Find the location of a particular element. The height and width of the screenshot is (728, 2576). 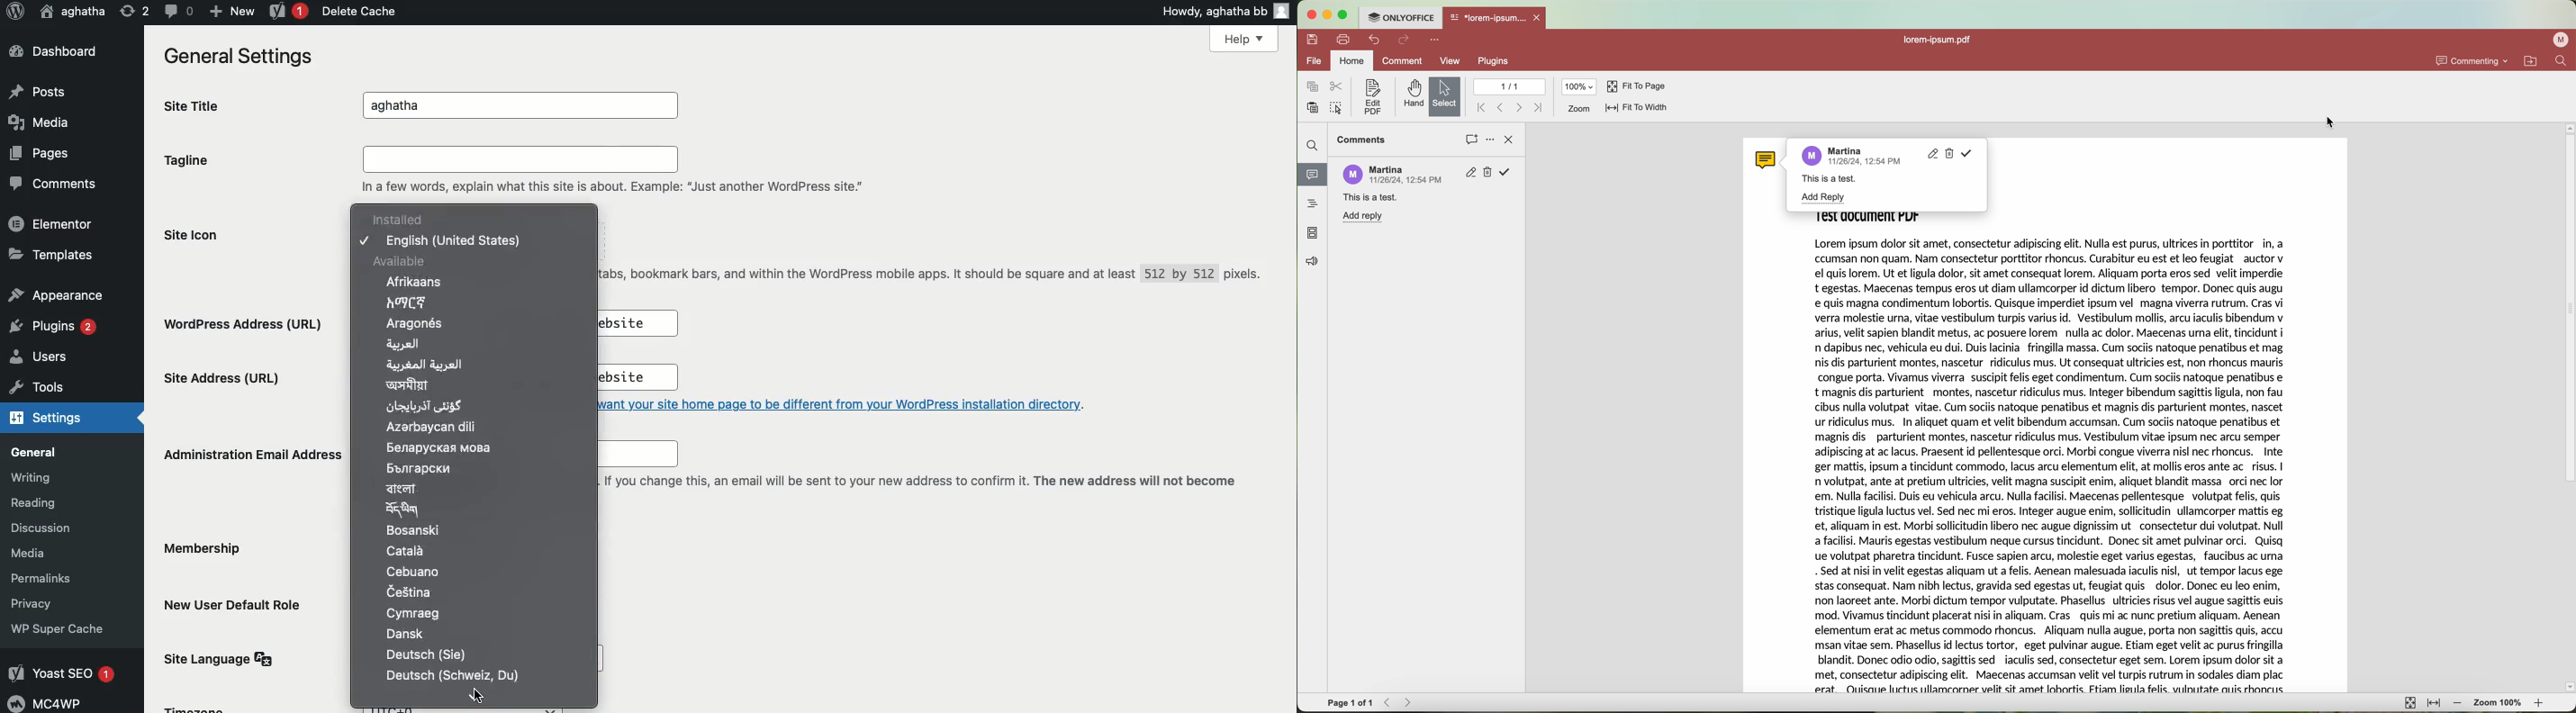

Delete cache is located at coordinates (357, 11).